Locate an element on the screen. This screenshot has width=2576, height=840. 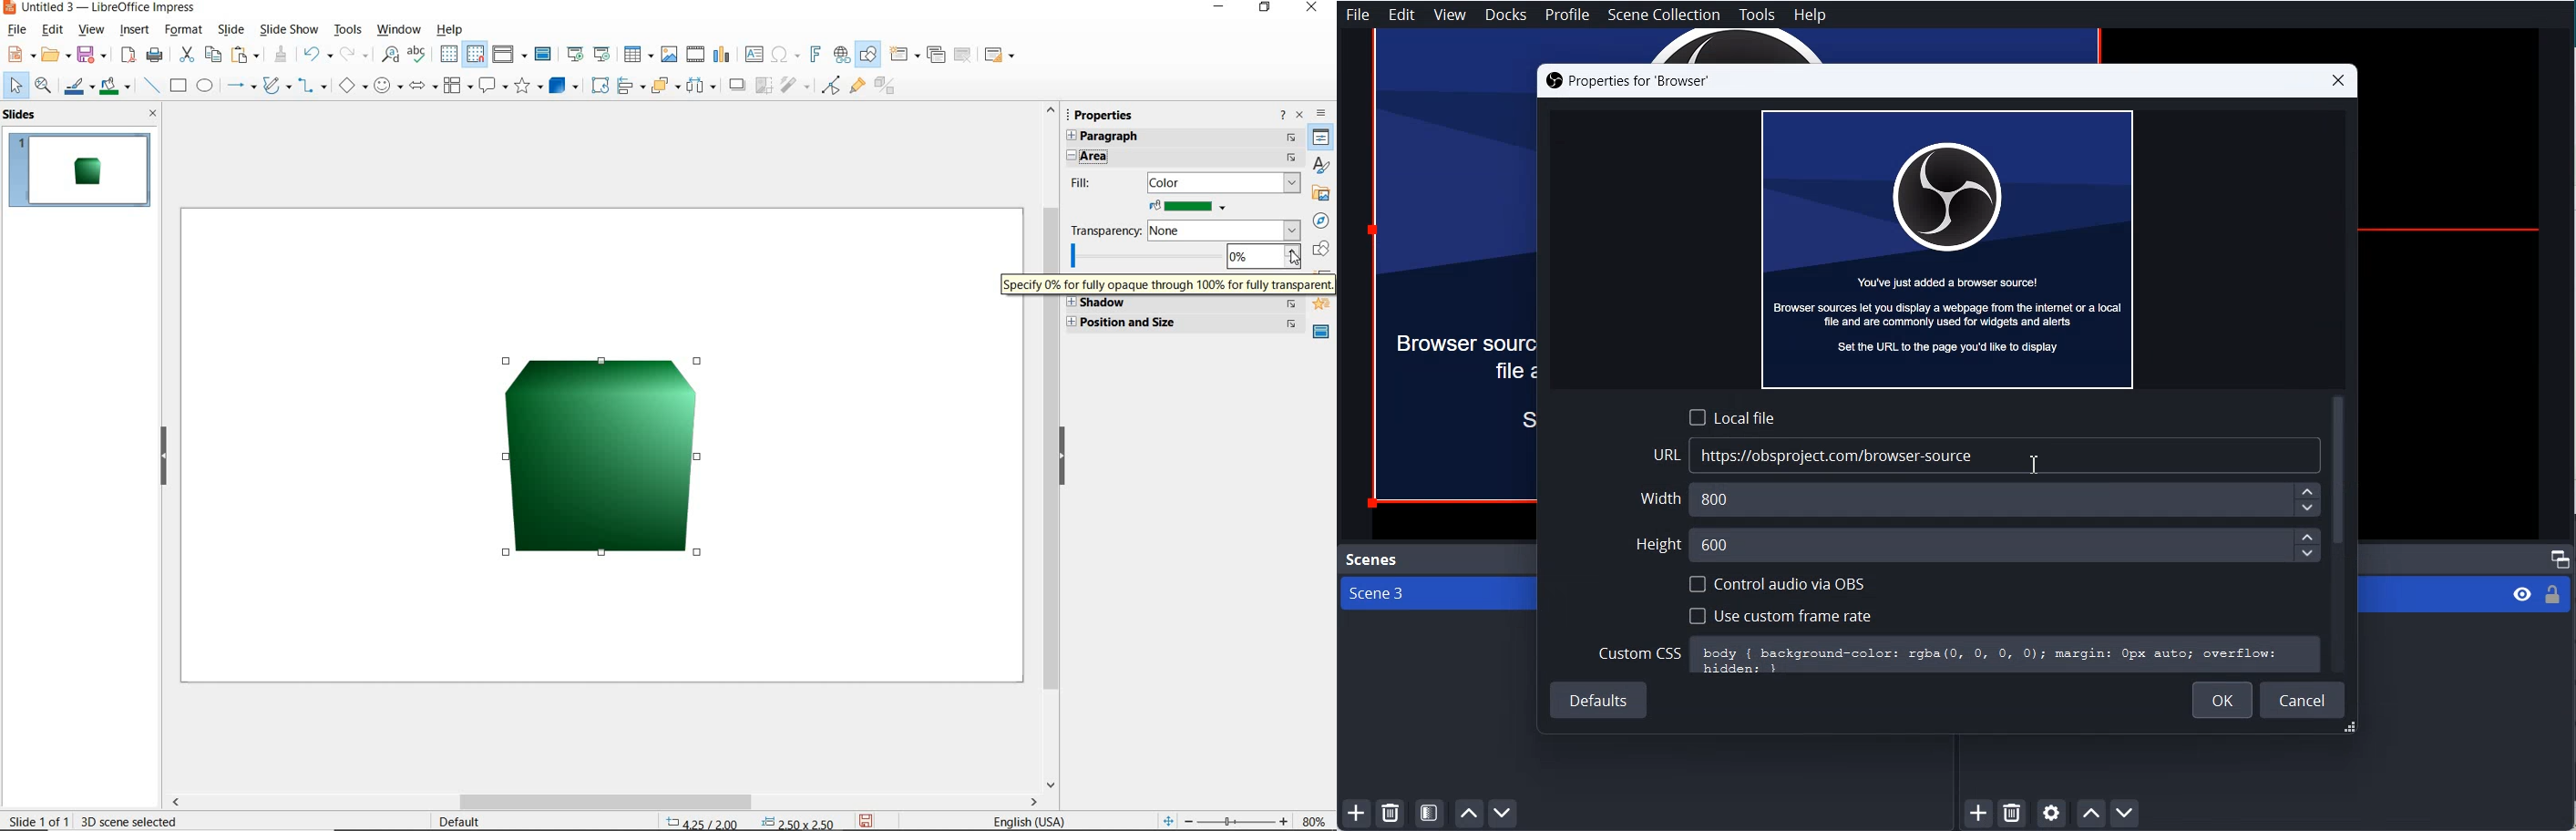
Defaults is located at coordinates (1600, 702).